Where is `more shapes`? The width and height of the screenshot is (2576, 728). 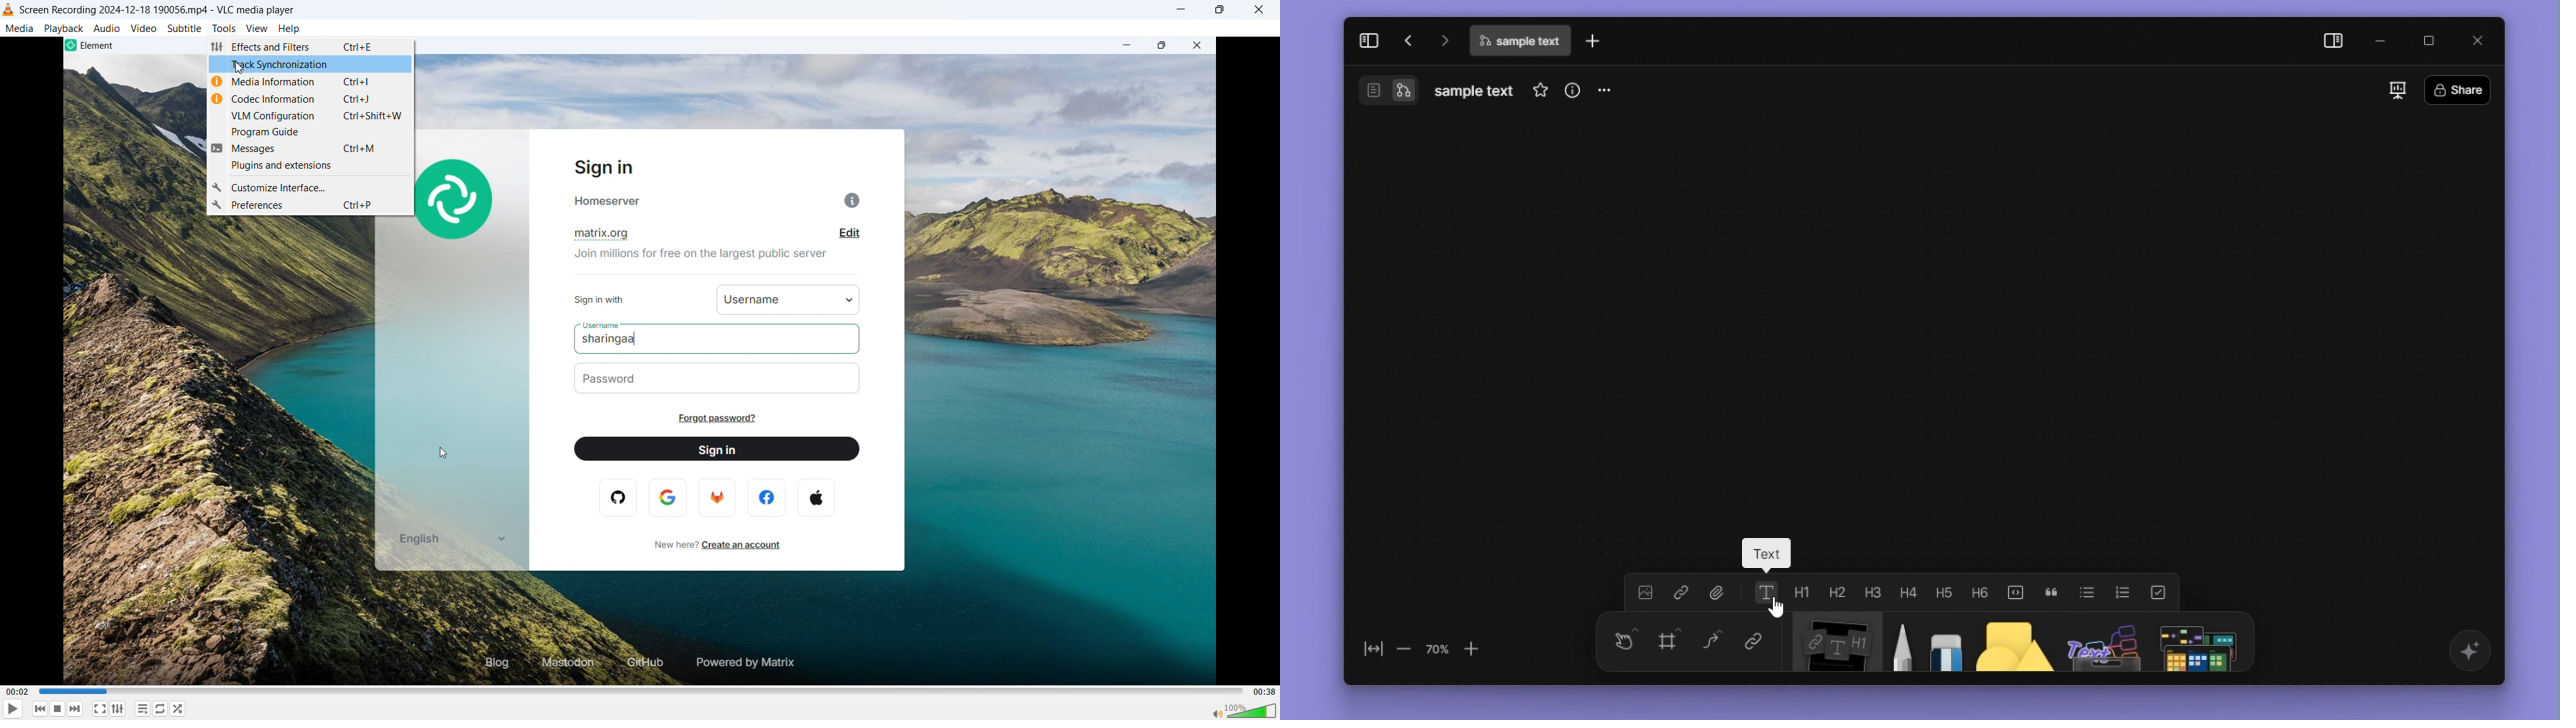
more shapes is located at coordinates (2202, 642).